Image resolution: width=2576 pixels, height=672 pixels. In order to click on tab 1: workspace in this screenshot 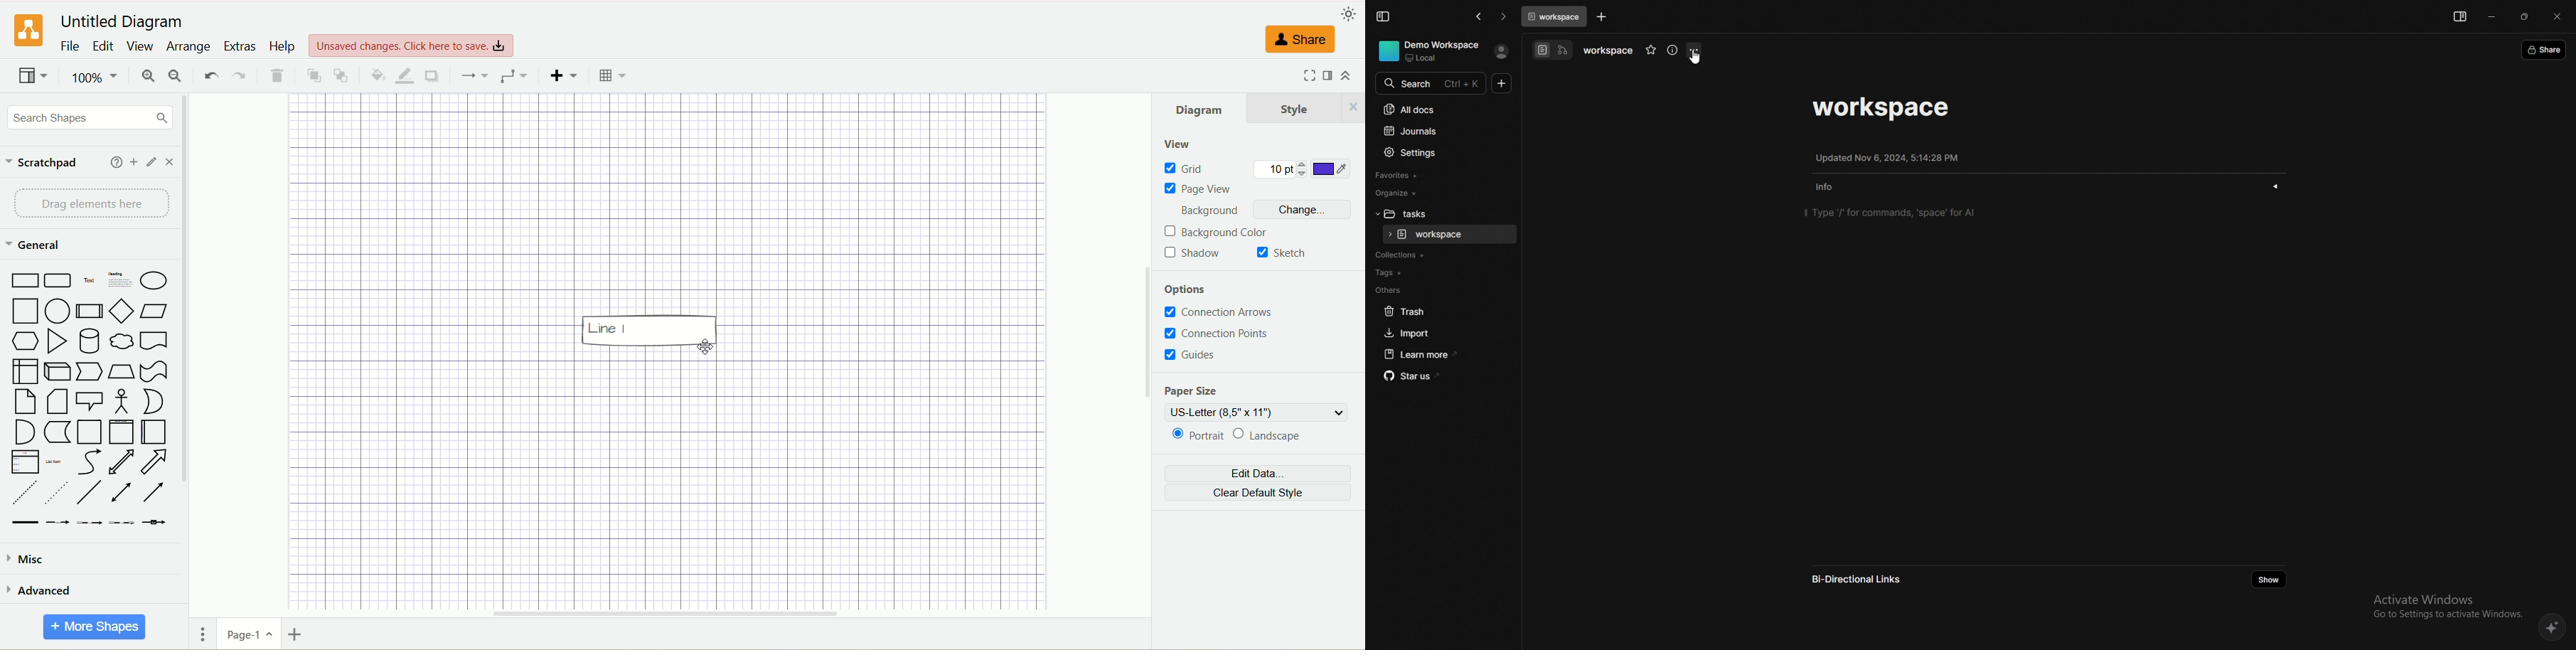, I will do `click(1553, 16)`.